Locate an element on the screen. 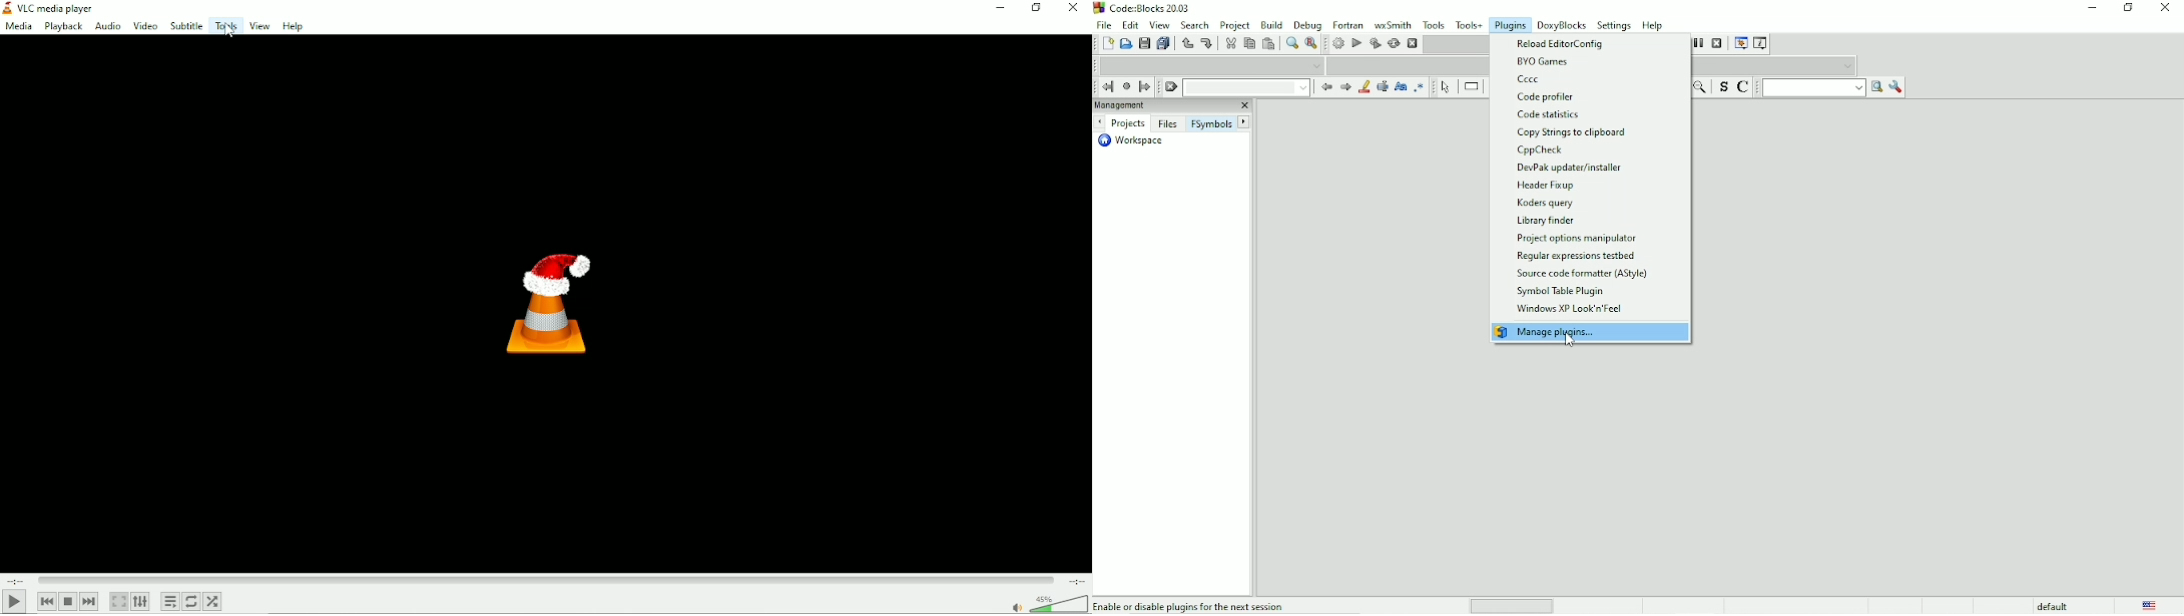 This screenshot has width=2184, height=616. Drop down is located at coordinates (1246, 87).